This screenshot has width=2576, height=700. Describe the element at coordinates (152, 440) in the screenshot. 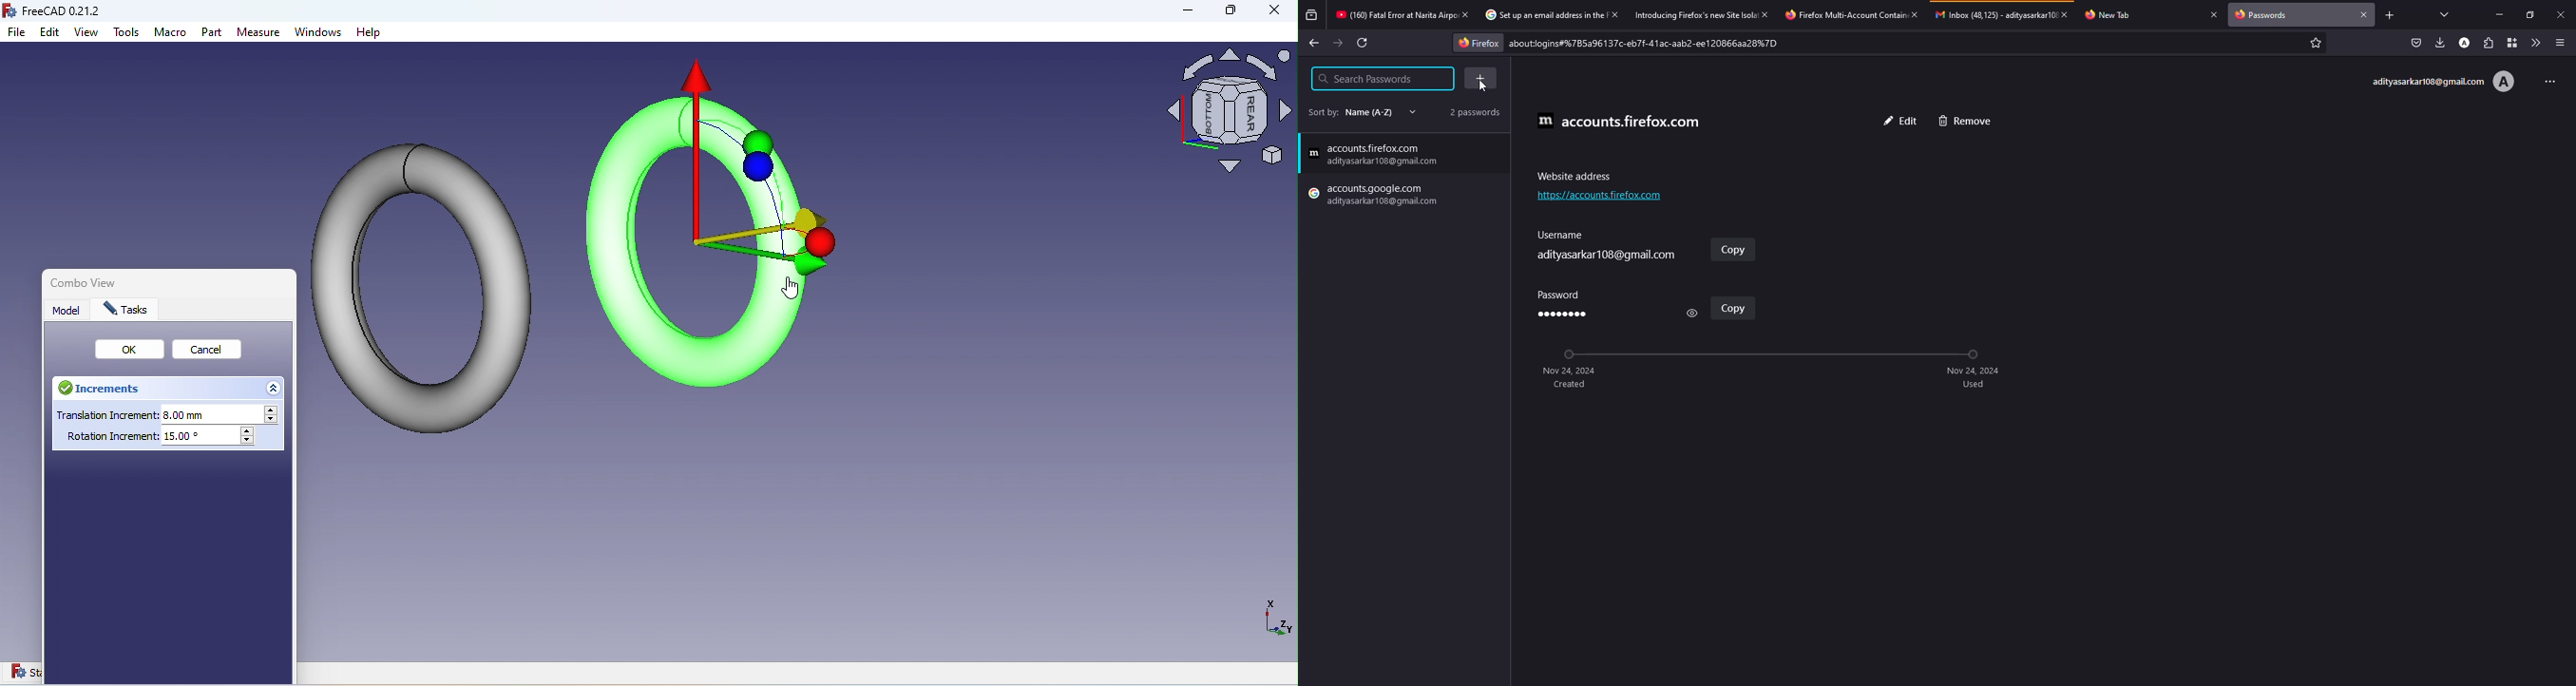

I see `Rotation increment` at that location.